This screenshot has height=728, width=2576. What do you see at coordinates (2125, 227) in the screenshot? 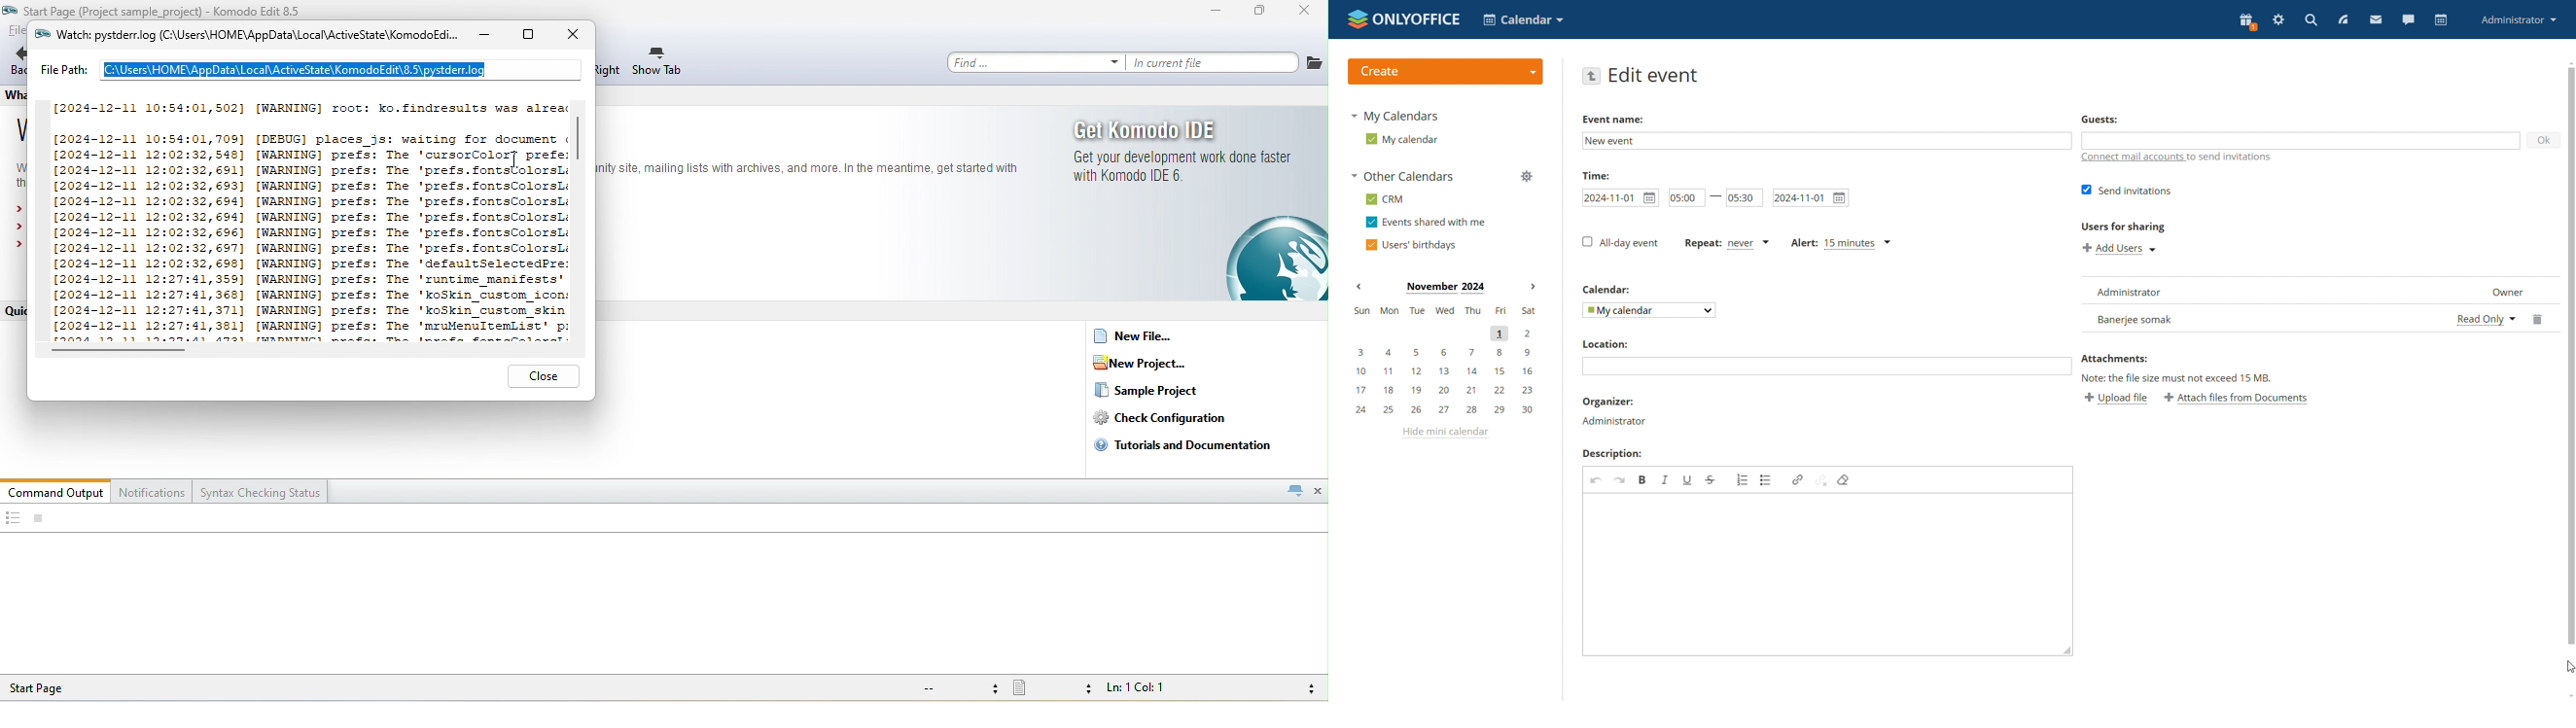
I see `Users for sharing` at bounding box center [2125, 227].